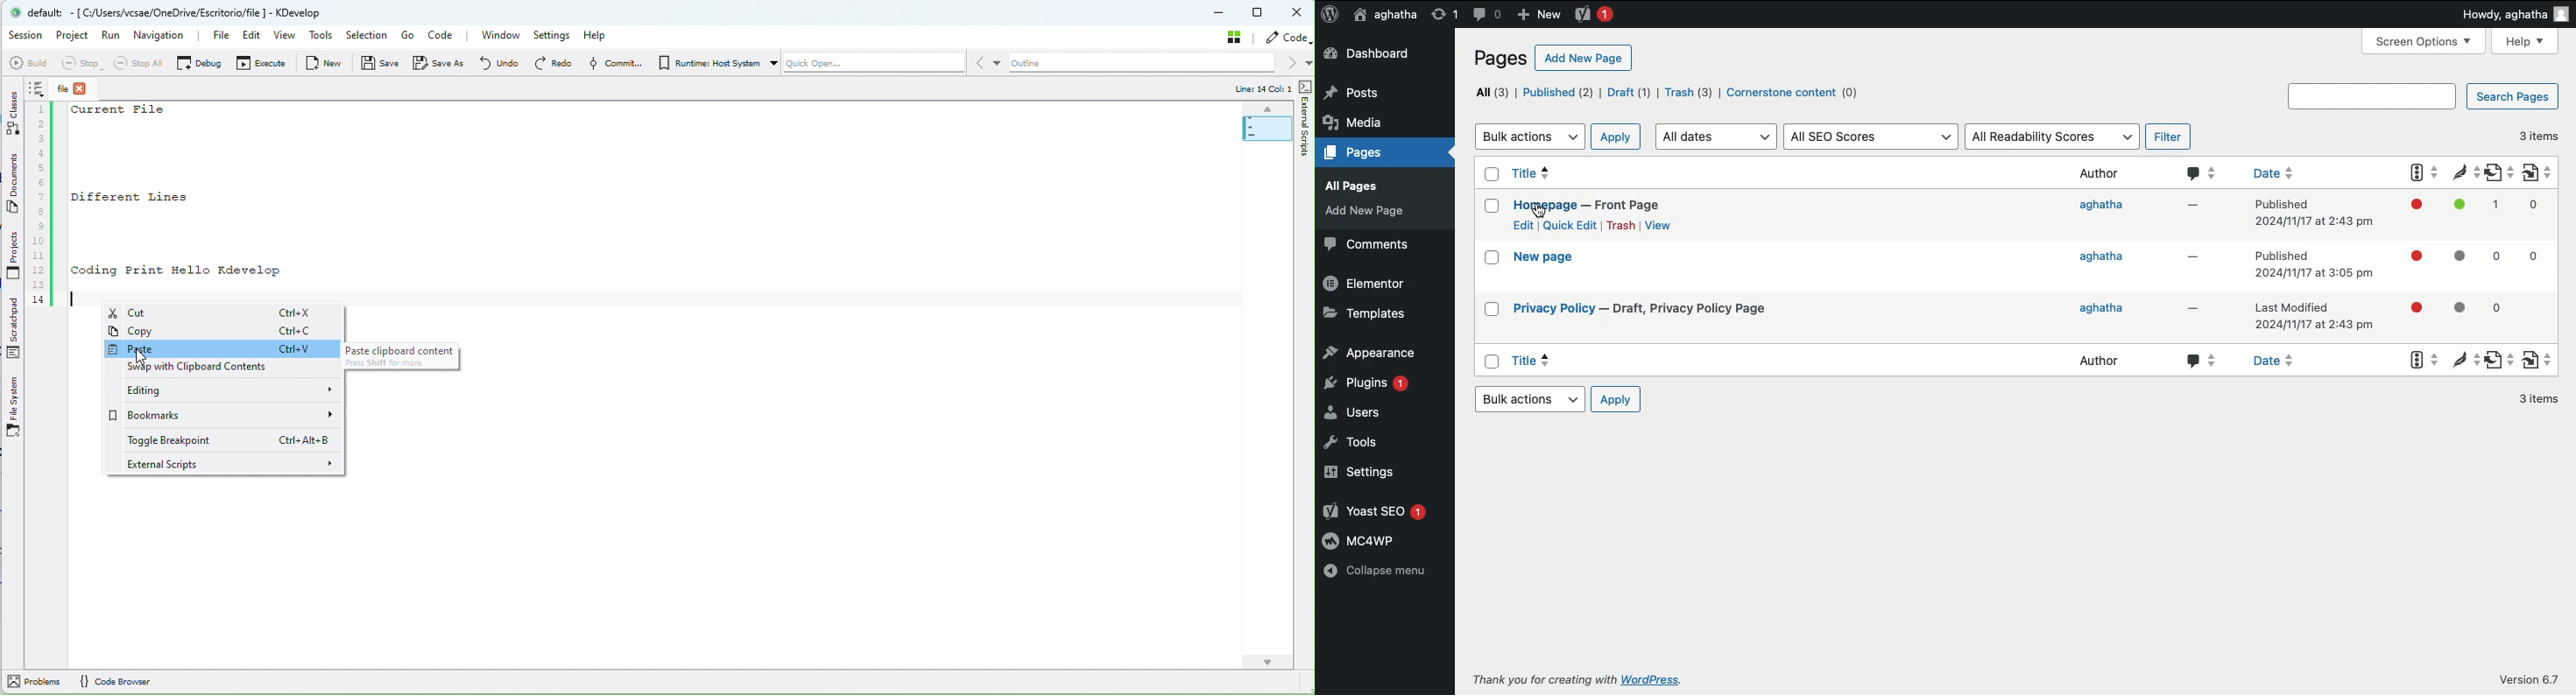 The width and height of the screenshot is (2576, 700). What do you see at coordinates (1531, 136) in the screenshot?
I see `Bulk actions` at bounding box center [1531, 136].